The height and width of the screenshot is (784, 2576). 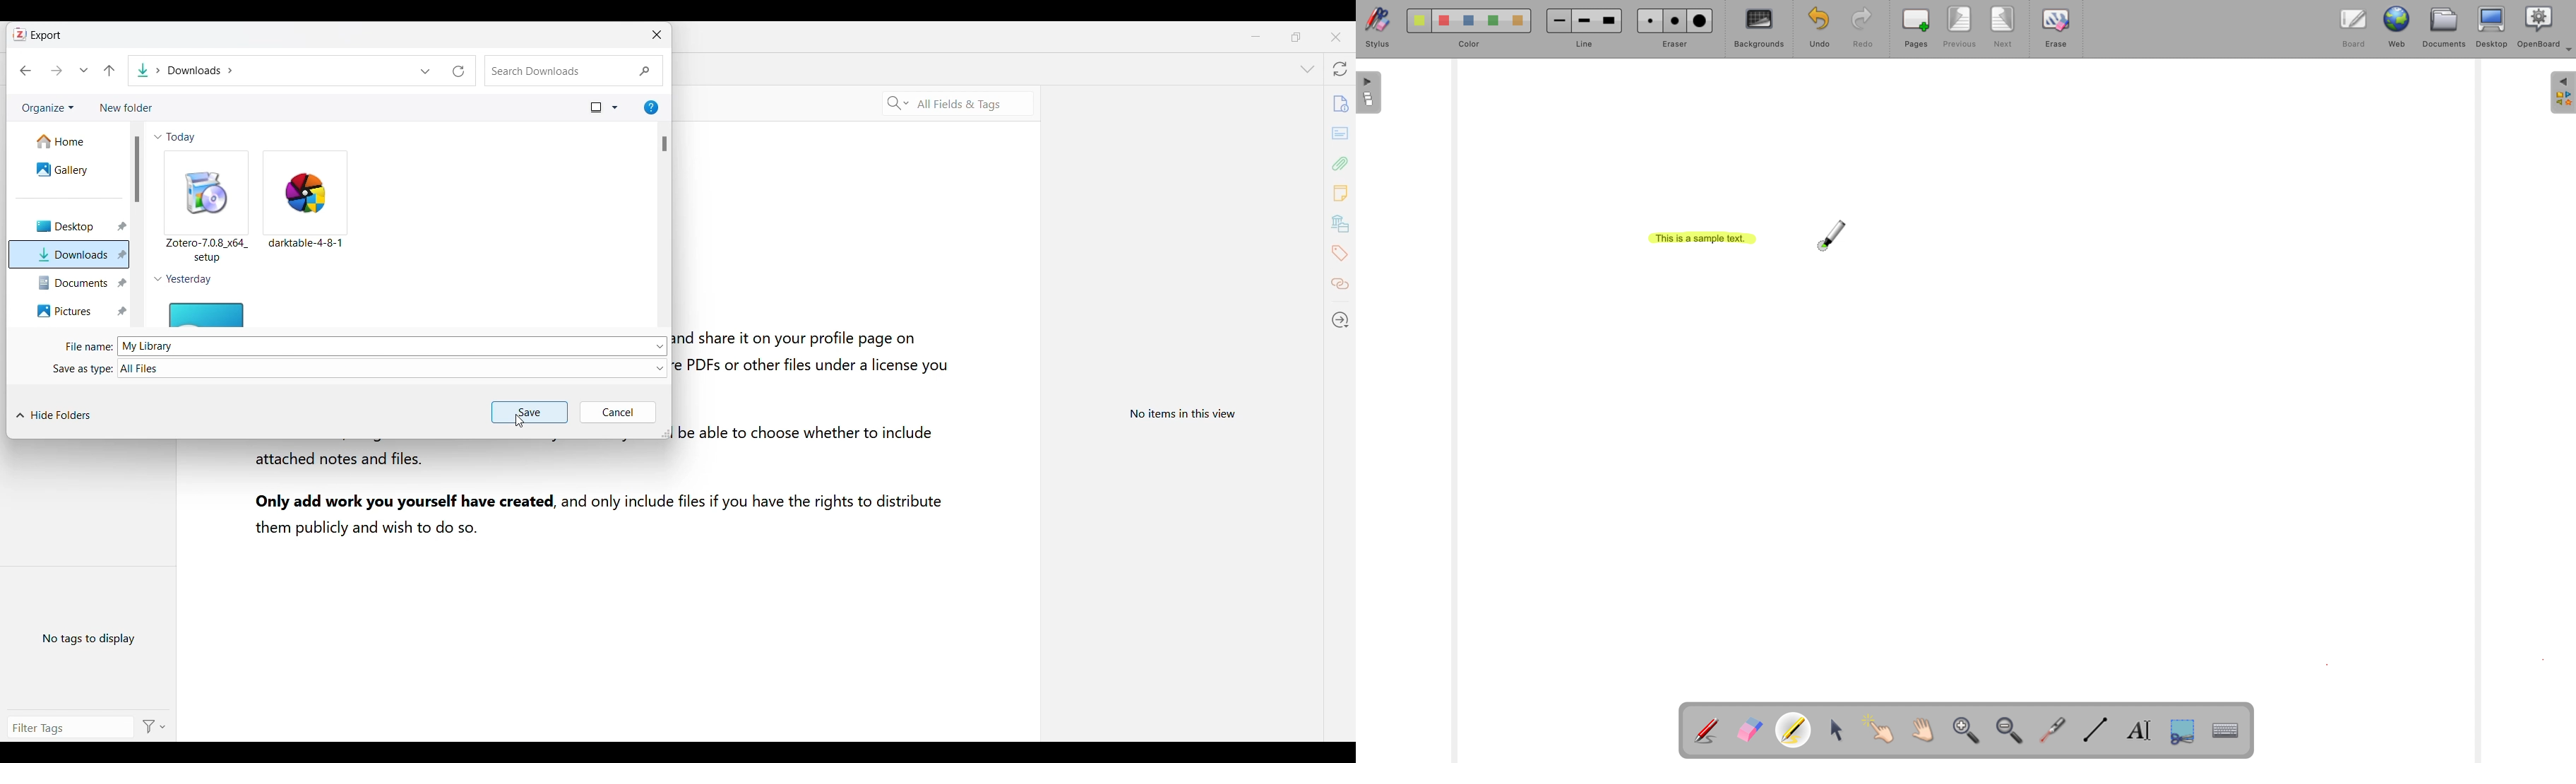 What do you see at coordinates (1340, 163) in the screenshot?
I see `Attachments` at bounding box center [1340, 163].